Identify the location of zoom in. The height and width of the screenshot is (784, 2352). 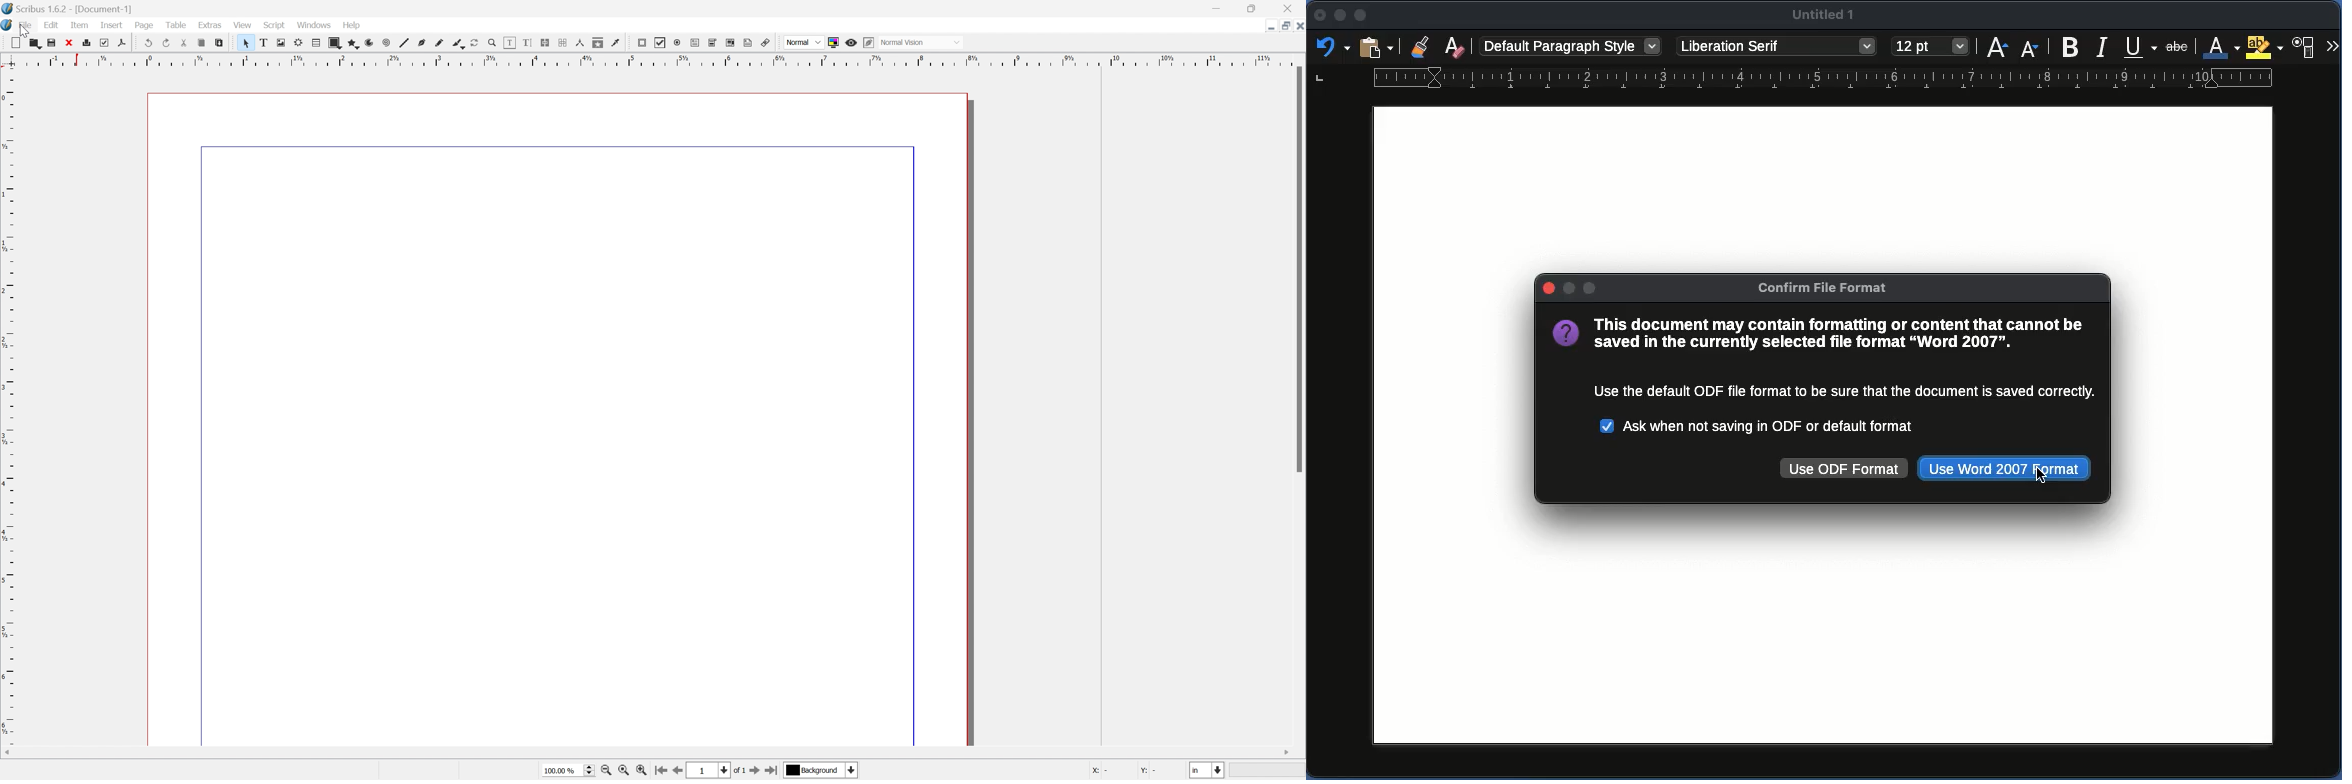
(645, 771).